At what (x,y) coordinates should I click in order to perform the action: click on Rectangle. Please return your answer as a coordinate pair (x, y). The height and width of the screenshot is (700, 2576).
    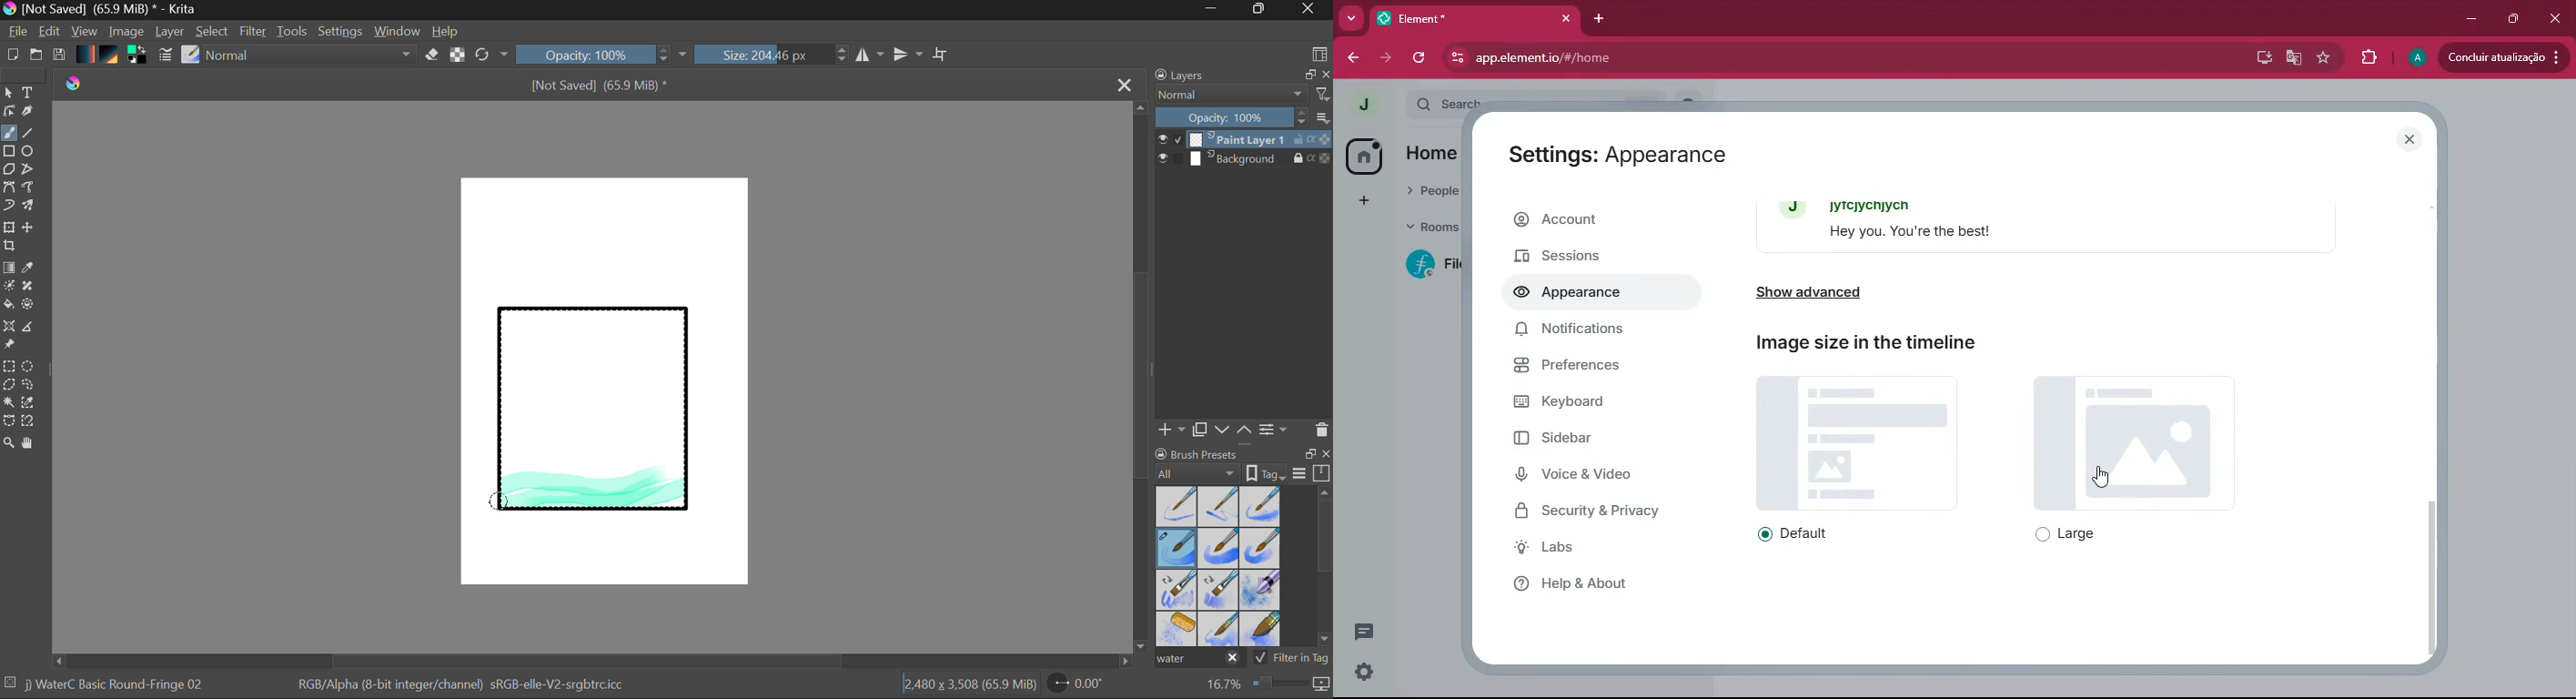
    Looking at the image, I should click on (10, 152).